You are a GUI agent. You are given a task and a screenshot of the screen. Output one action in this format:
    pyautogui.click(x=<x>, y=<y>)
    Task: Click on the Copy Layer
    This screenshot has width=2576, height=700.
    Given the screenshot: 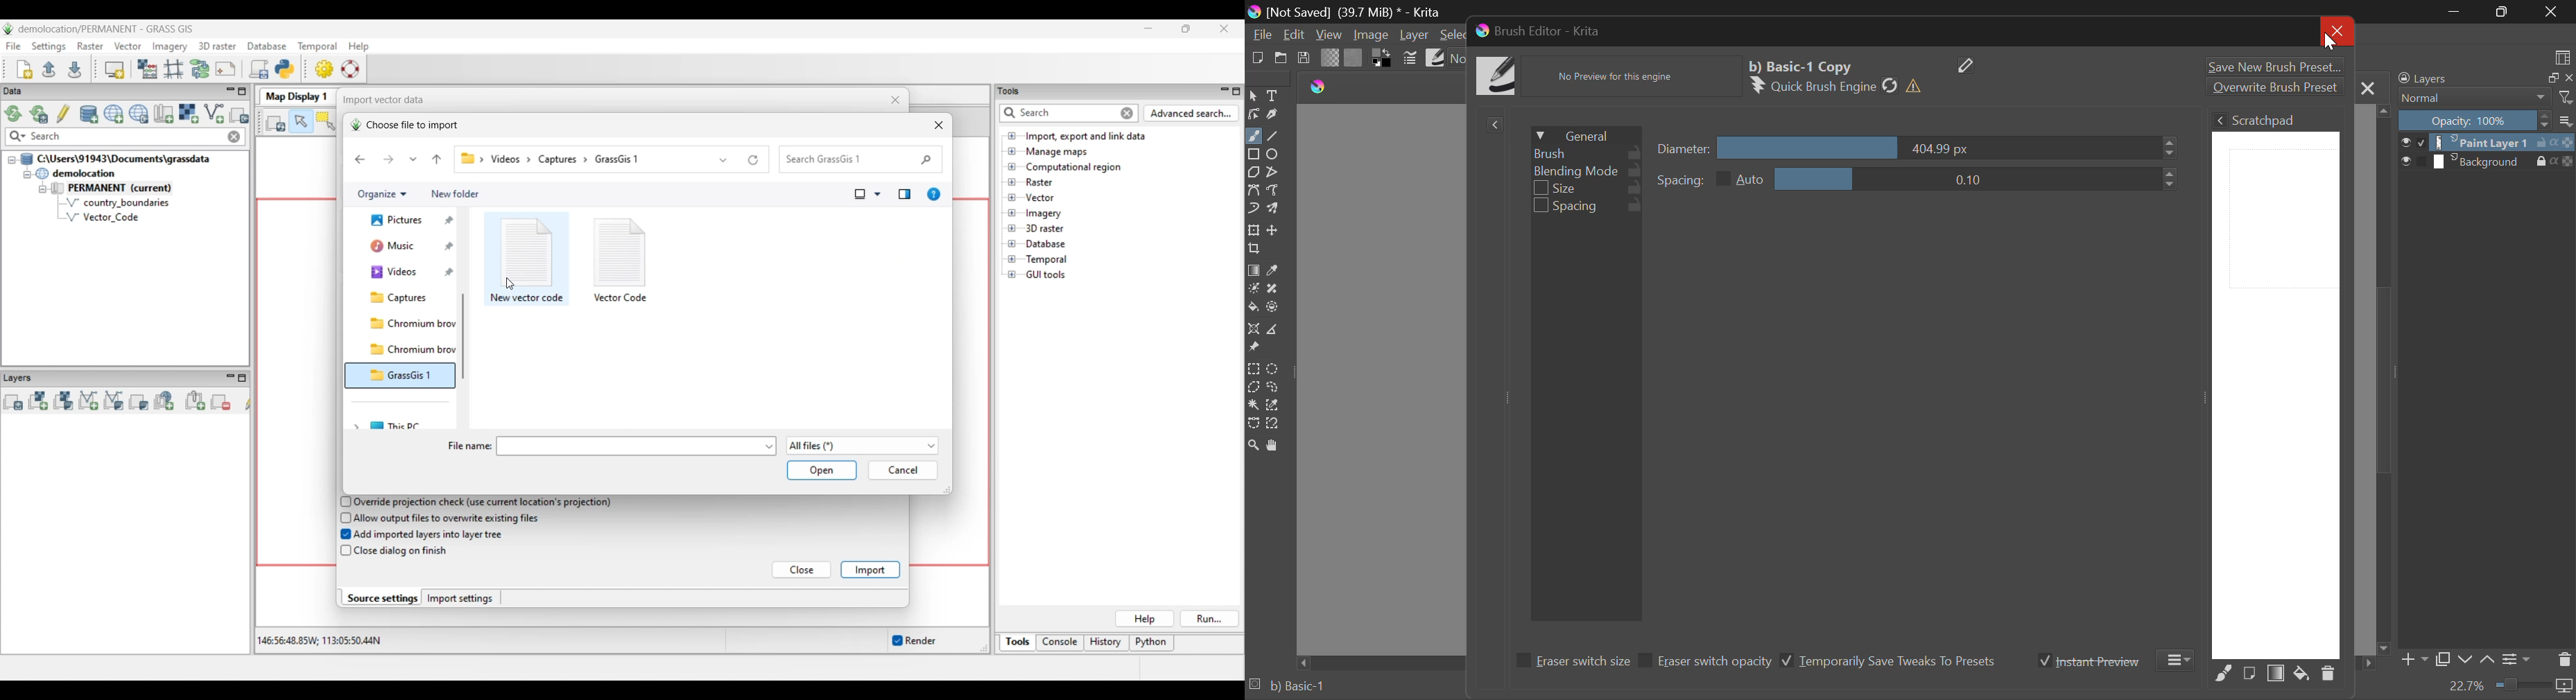 What is the action you would take?
    pyautogui.click(x=2444, y=660)
    